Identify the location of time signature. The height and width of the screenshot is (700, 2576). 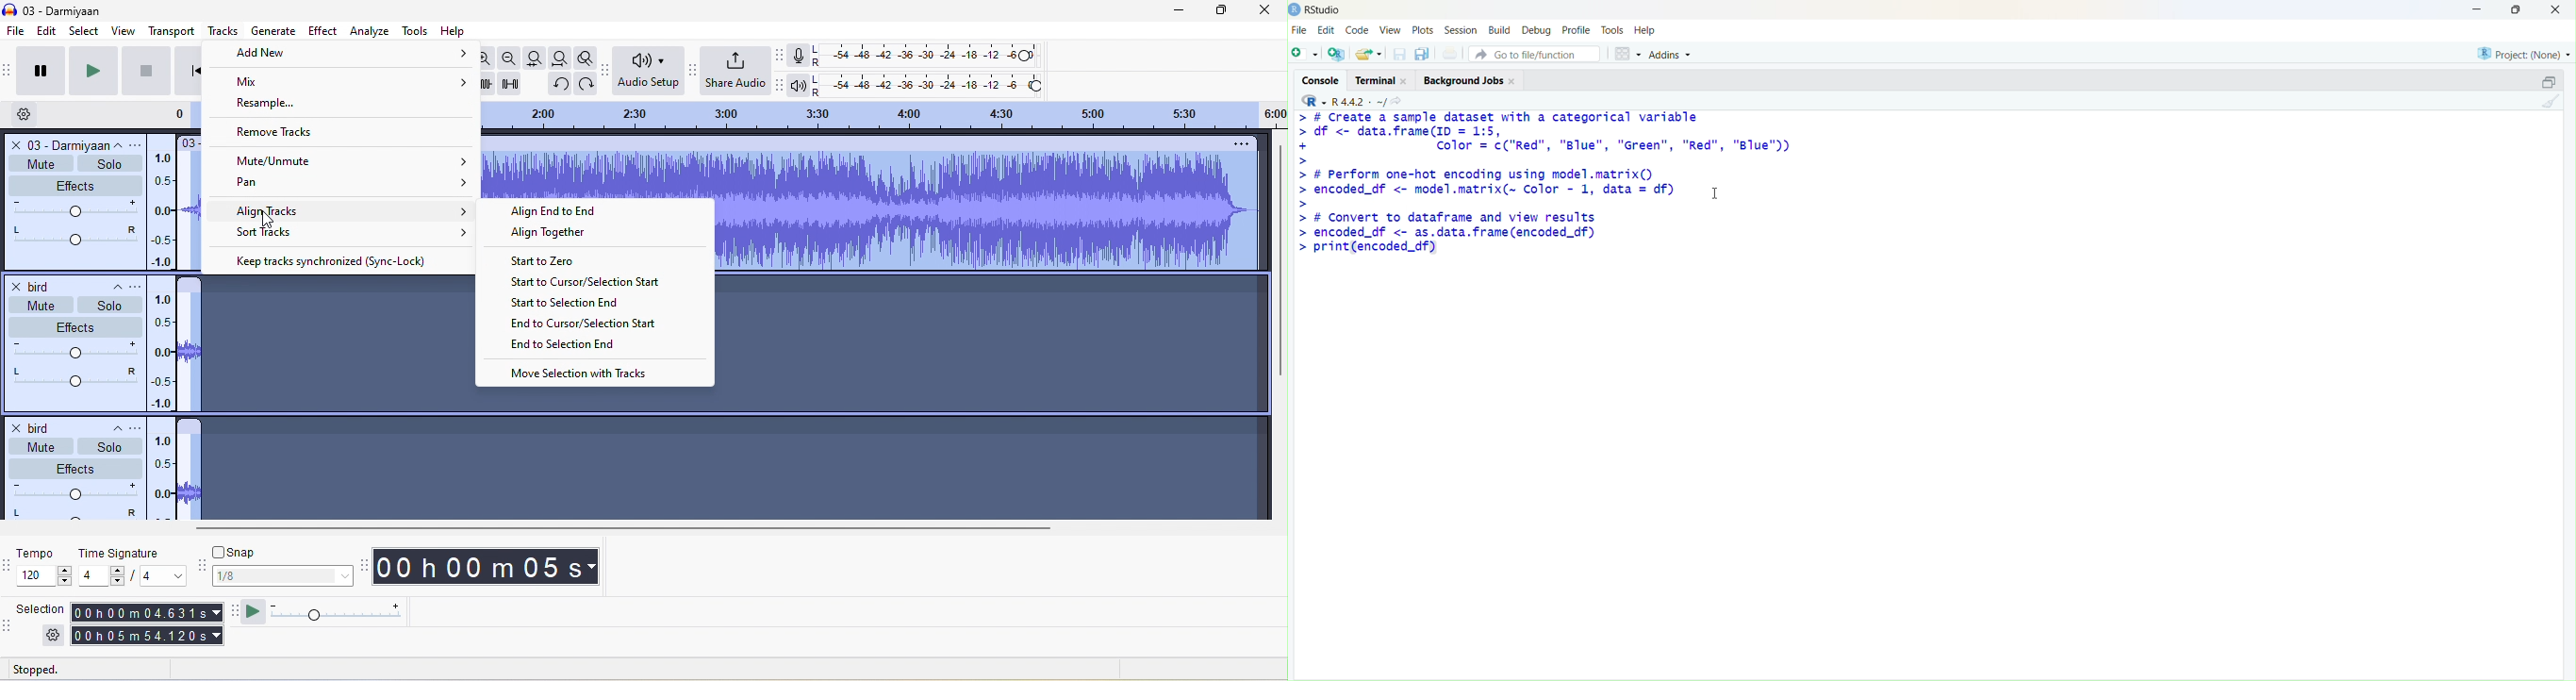
(125, 552).